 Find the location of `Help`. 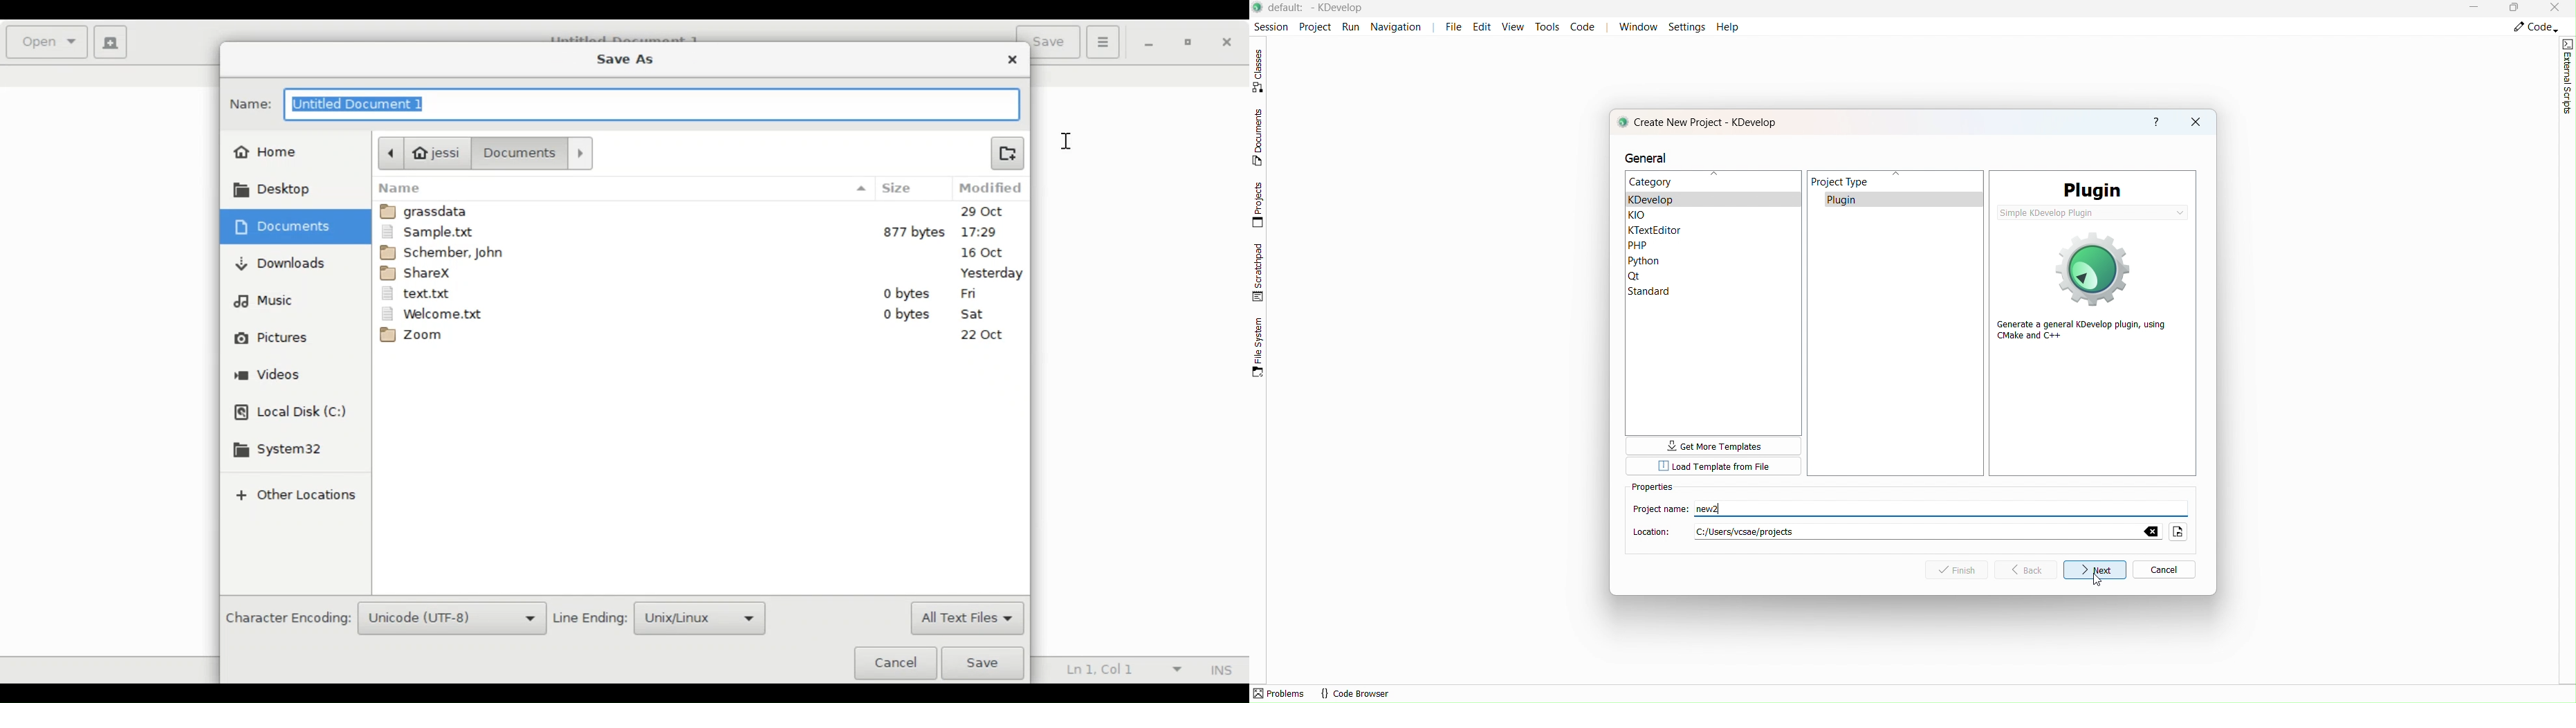

Help is located at coordinates (1727, 26).